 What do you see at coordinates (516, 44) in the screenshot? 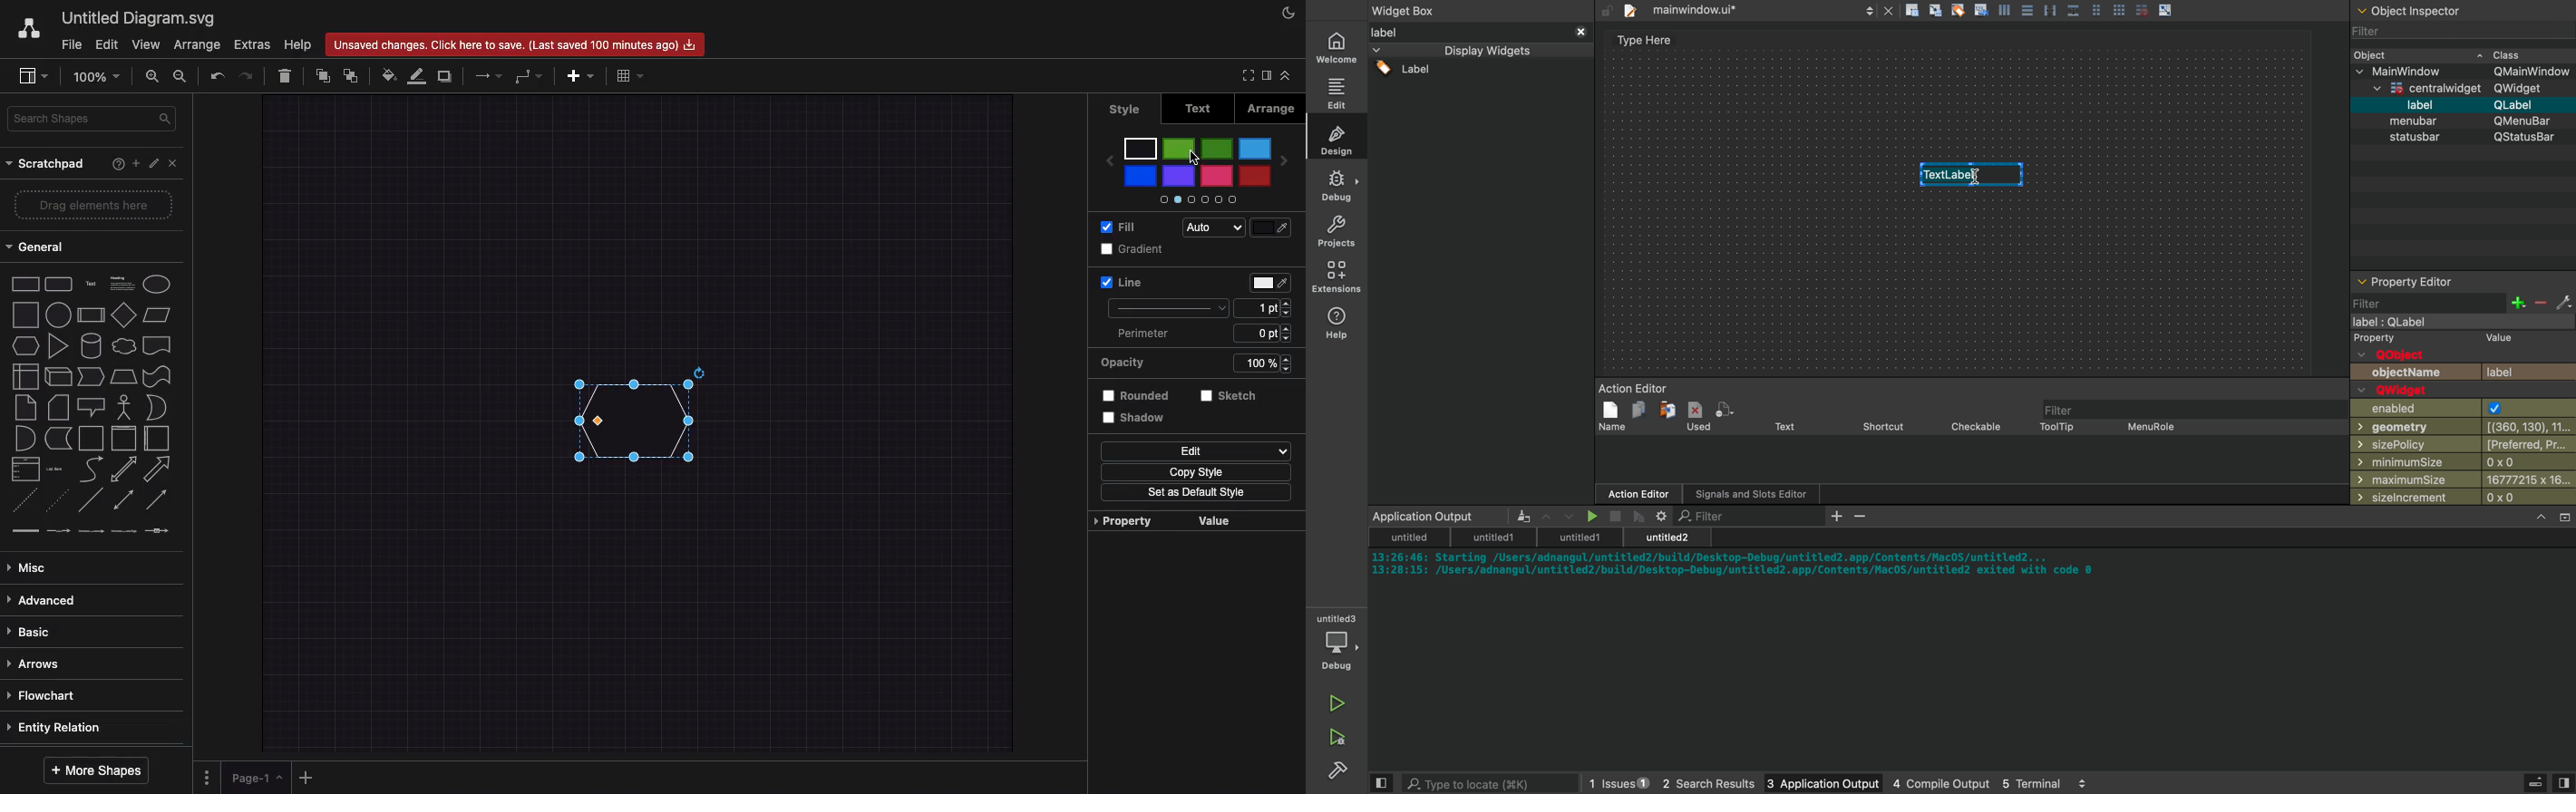
I see `Unsaved changes. Click here to save.` at bounding box center [516, 44].